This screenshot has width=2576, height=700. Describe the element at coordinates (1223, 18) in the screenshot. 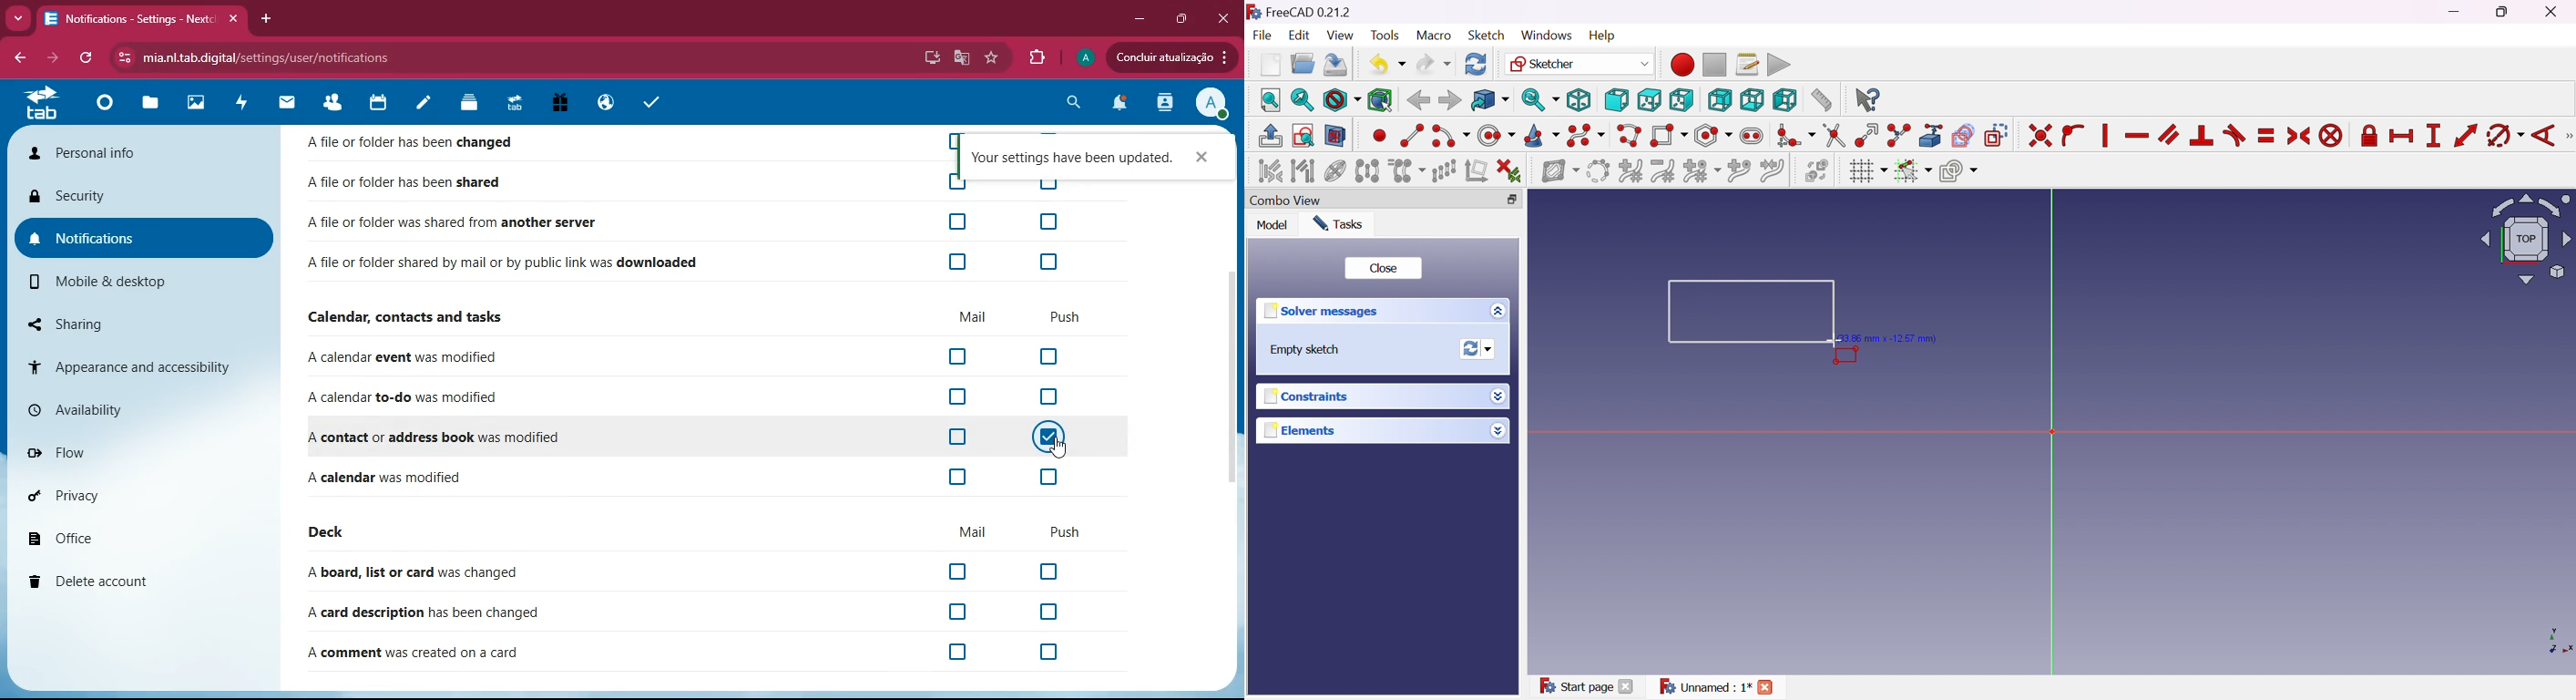

I see `Close` at that location.